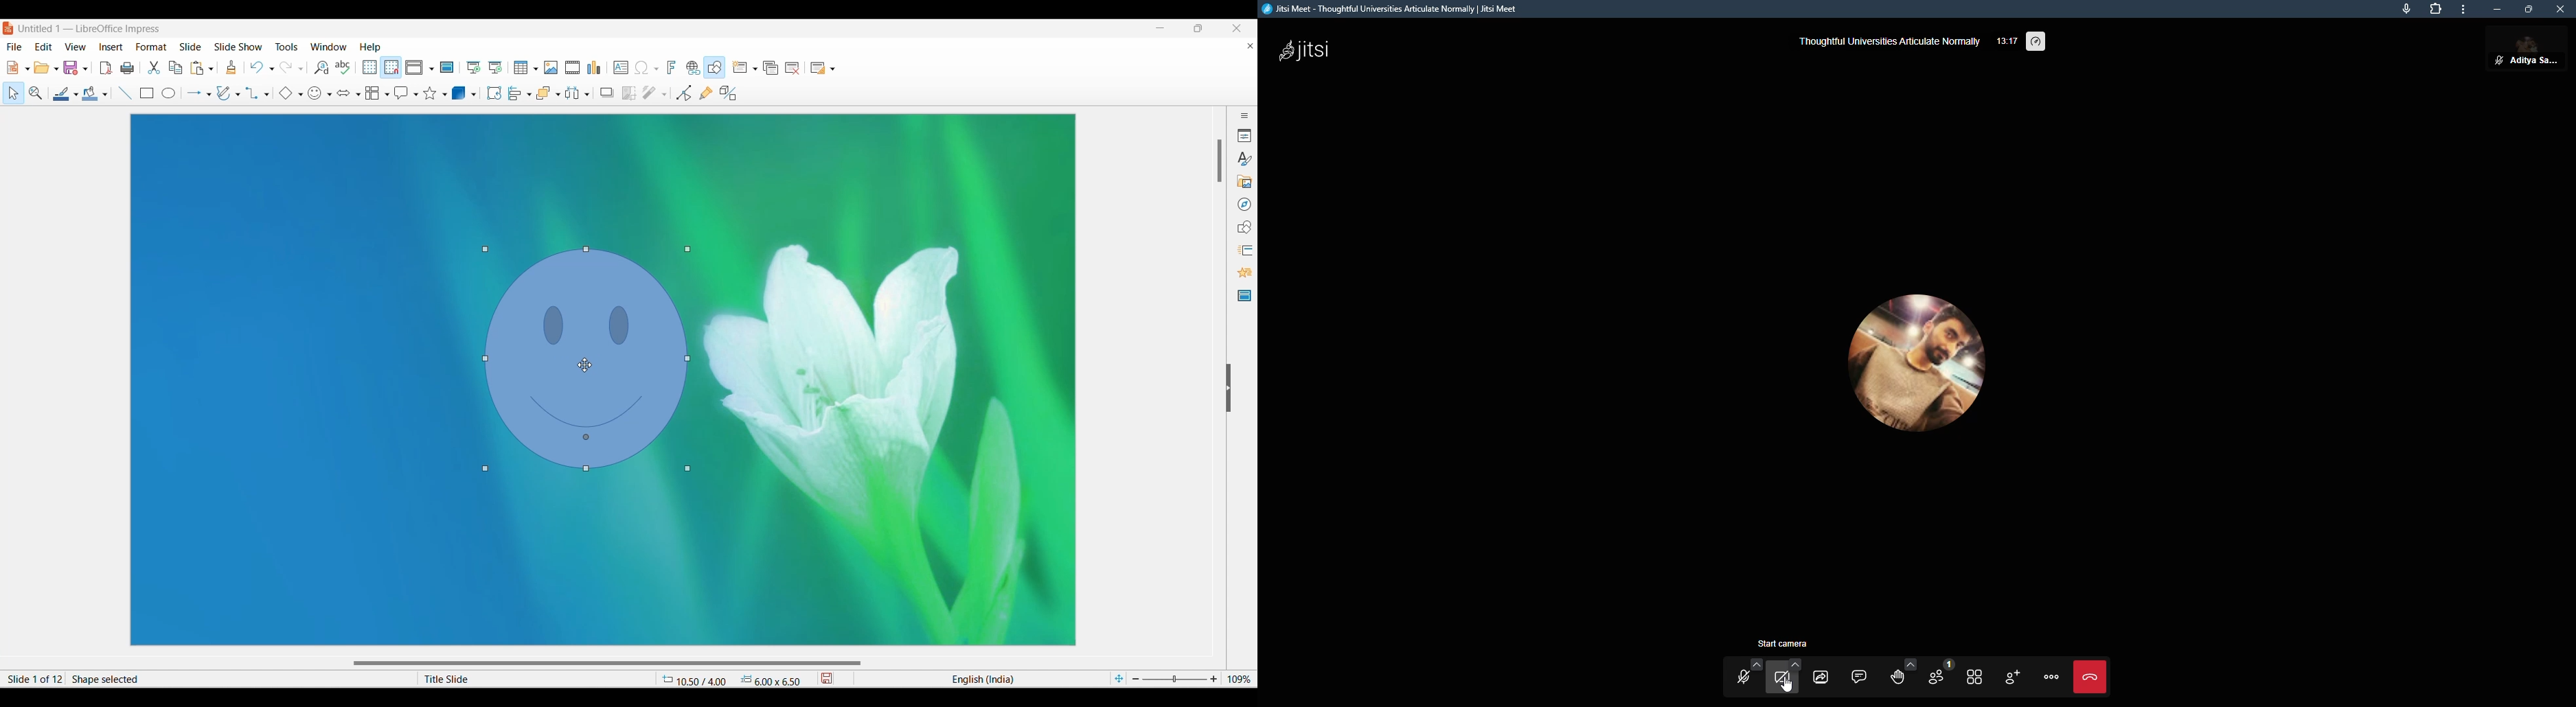 This screenshot has width=2576, height=728. Describe the element at coordinates (771, 679) in the screenshot. I see `6.00x6.50` at that location.